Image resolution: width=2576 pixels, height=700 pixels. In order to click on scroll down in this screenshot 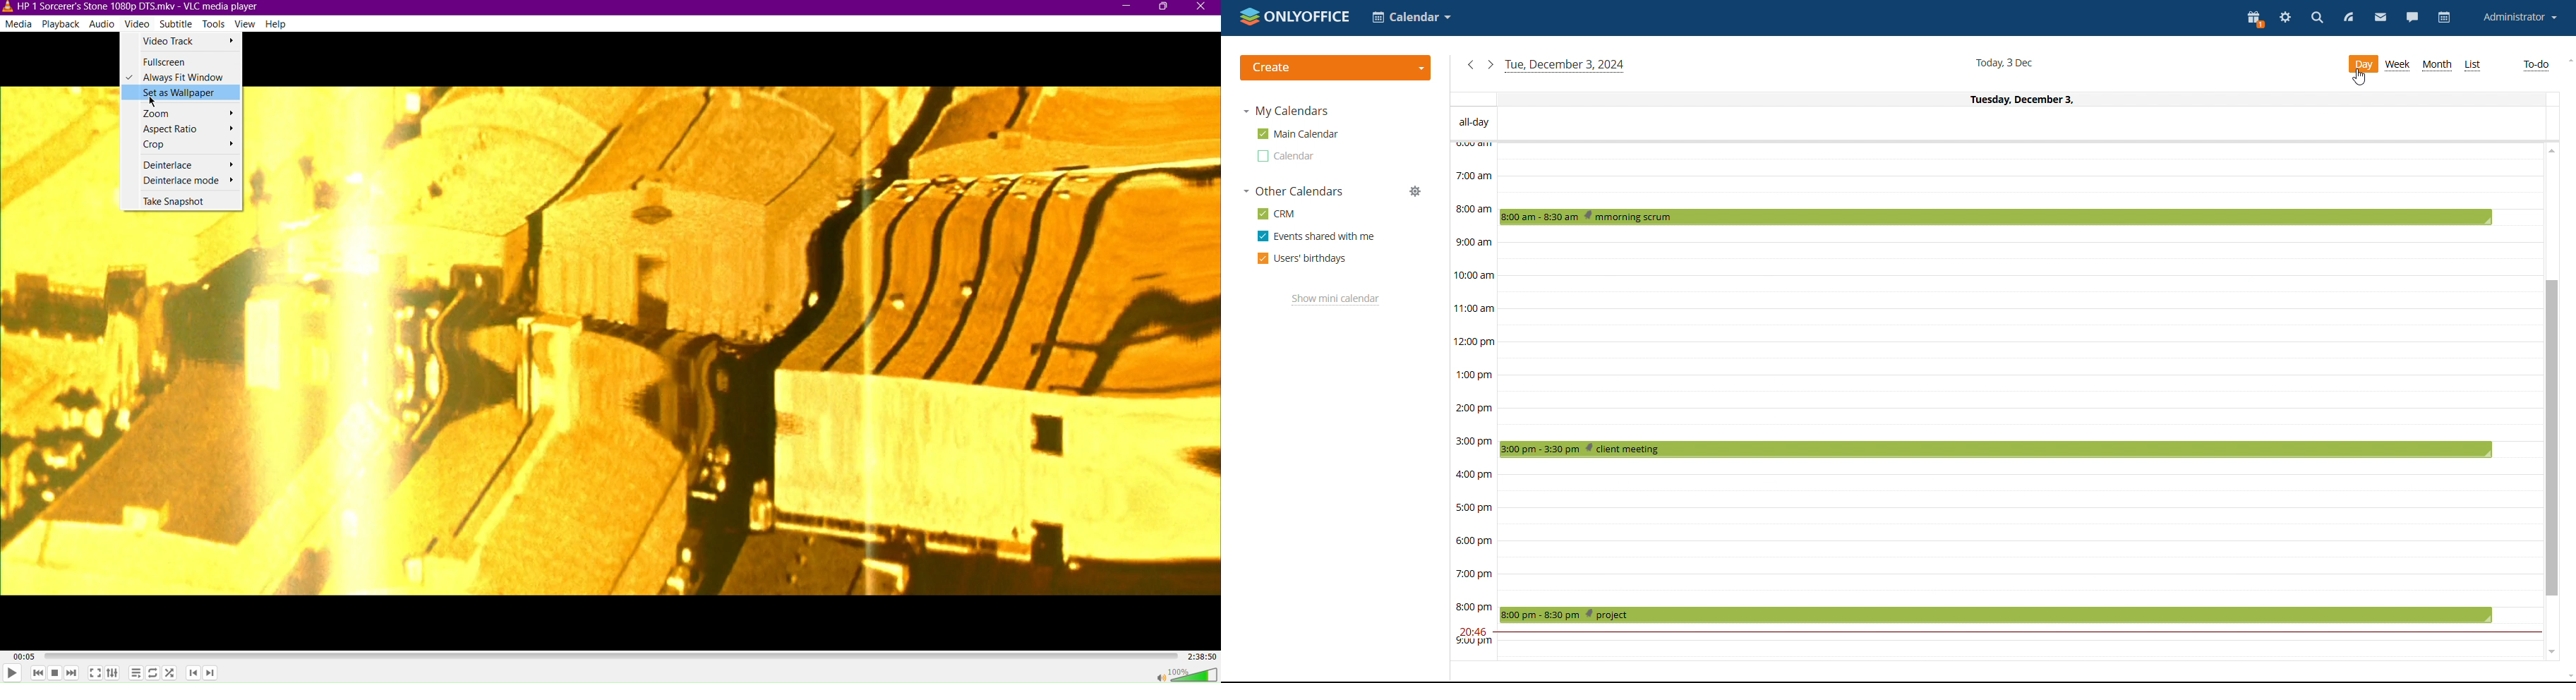, I will do `click(2552, 651)`.